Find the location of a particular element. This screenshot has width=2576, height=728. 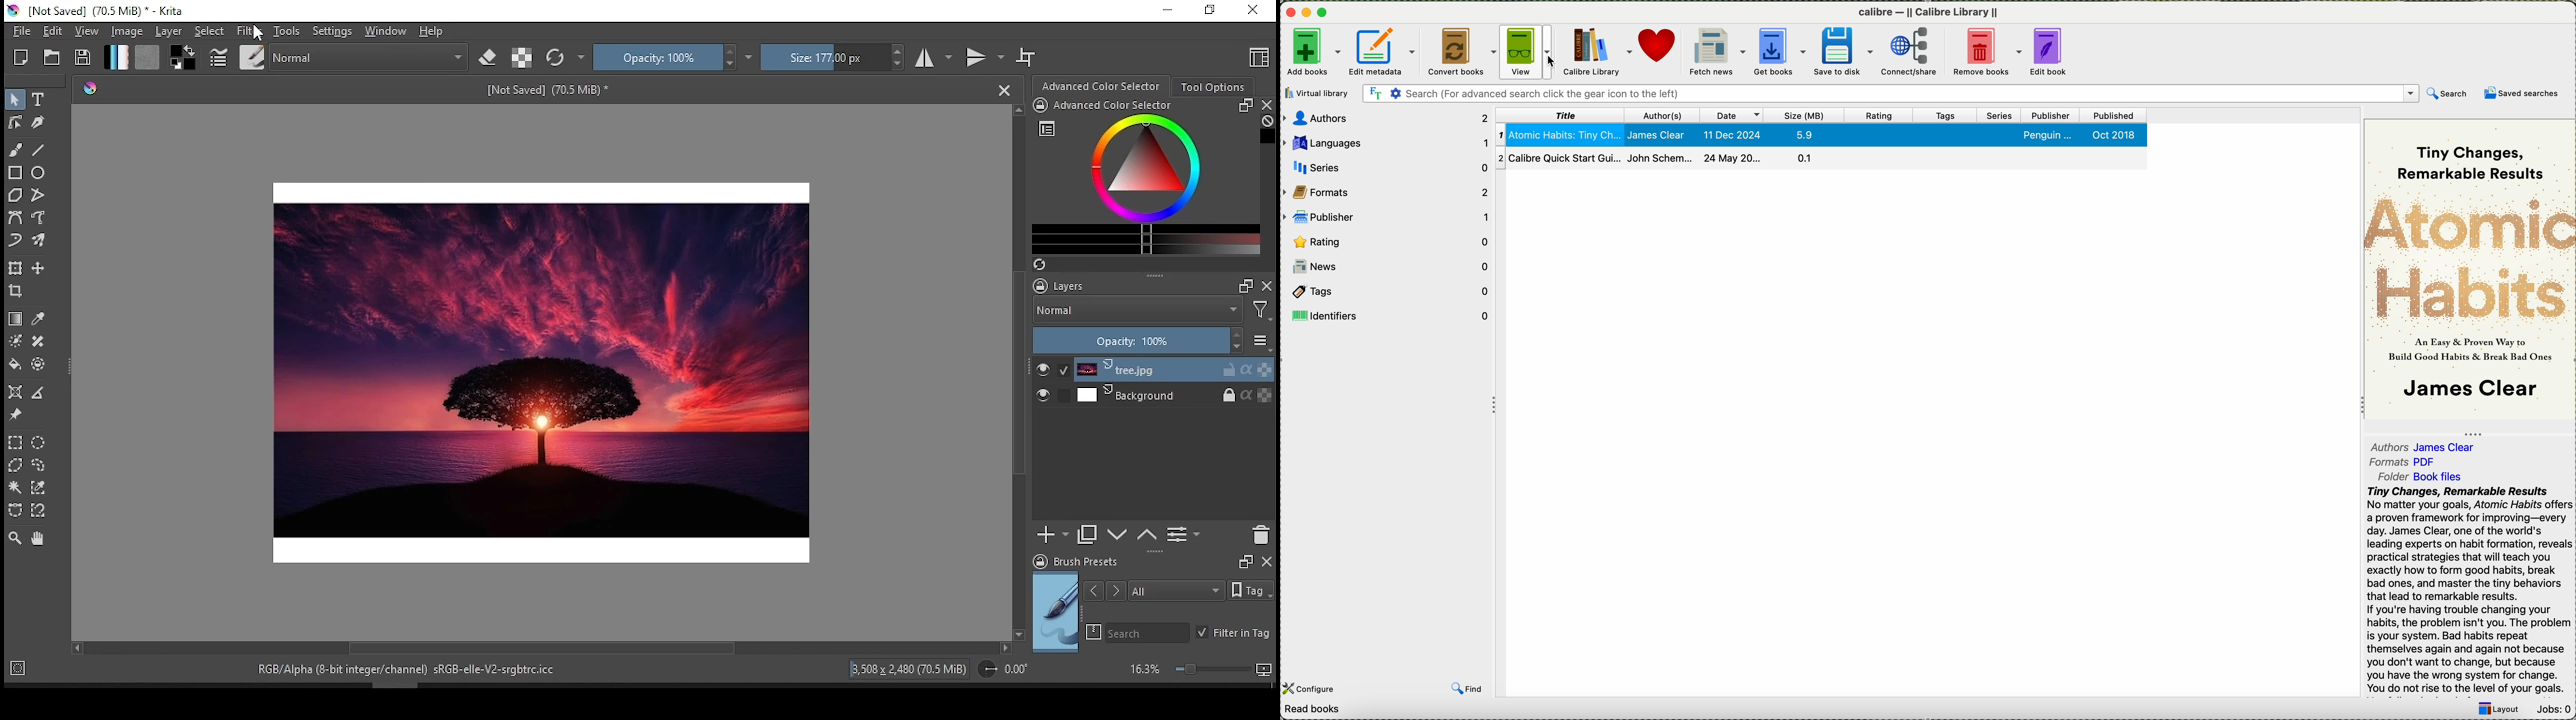

move layer or mask up is located at coordinates (1152, 537).